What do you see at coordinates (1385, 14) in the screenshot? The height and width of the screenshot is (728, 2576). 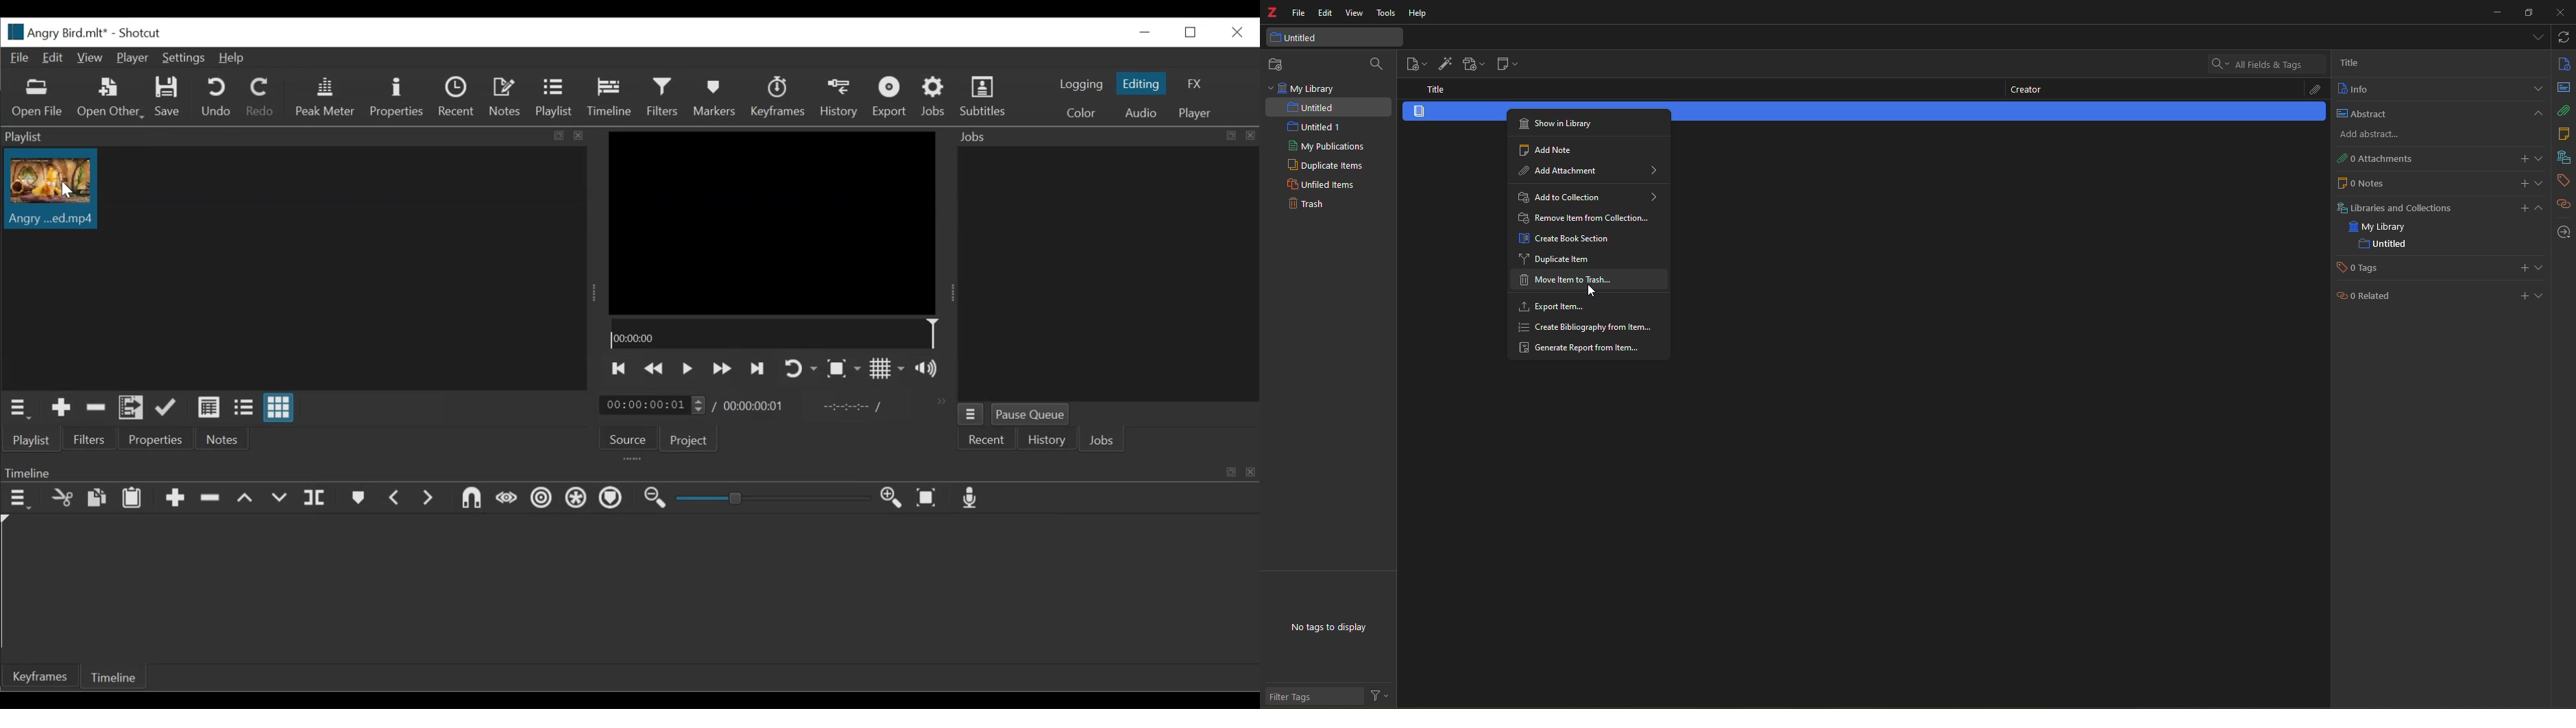 I see `tools` at bounding box center [1385, 14].